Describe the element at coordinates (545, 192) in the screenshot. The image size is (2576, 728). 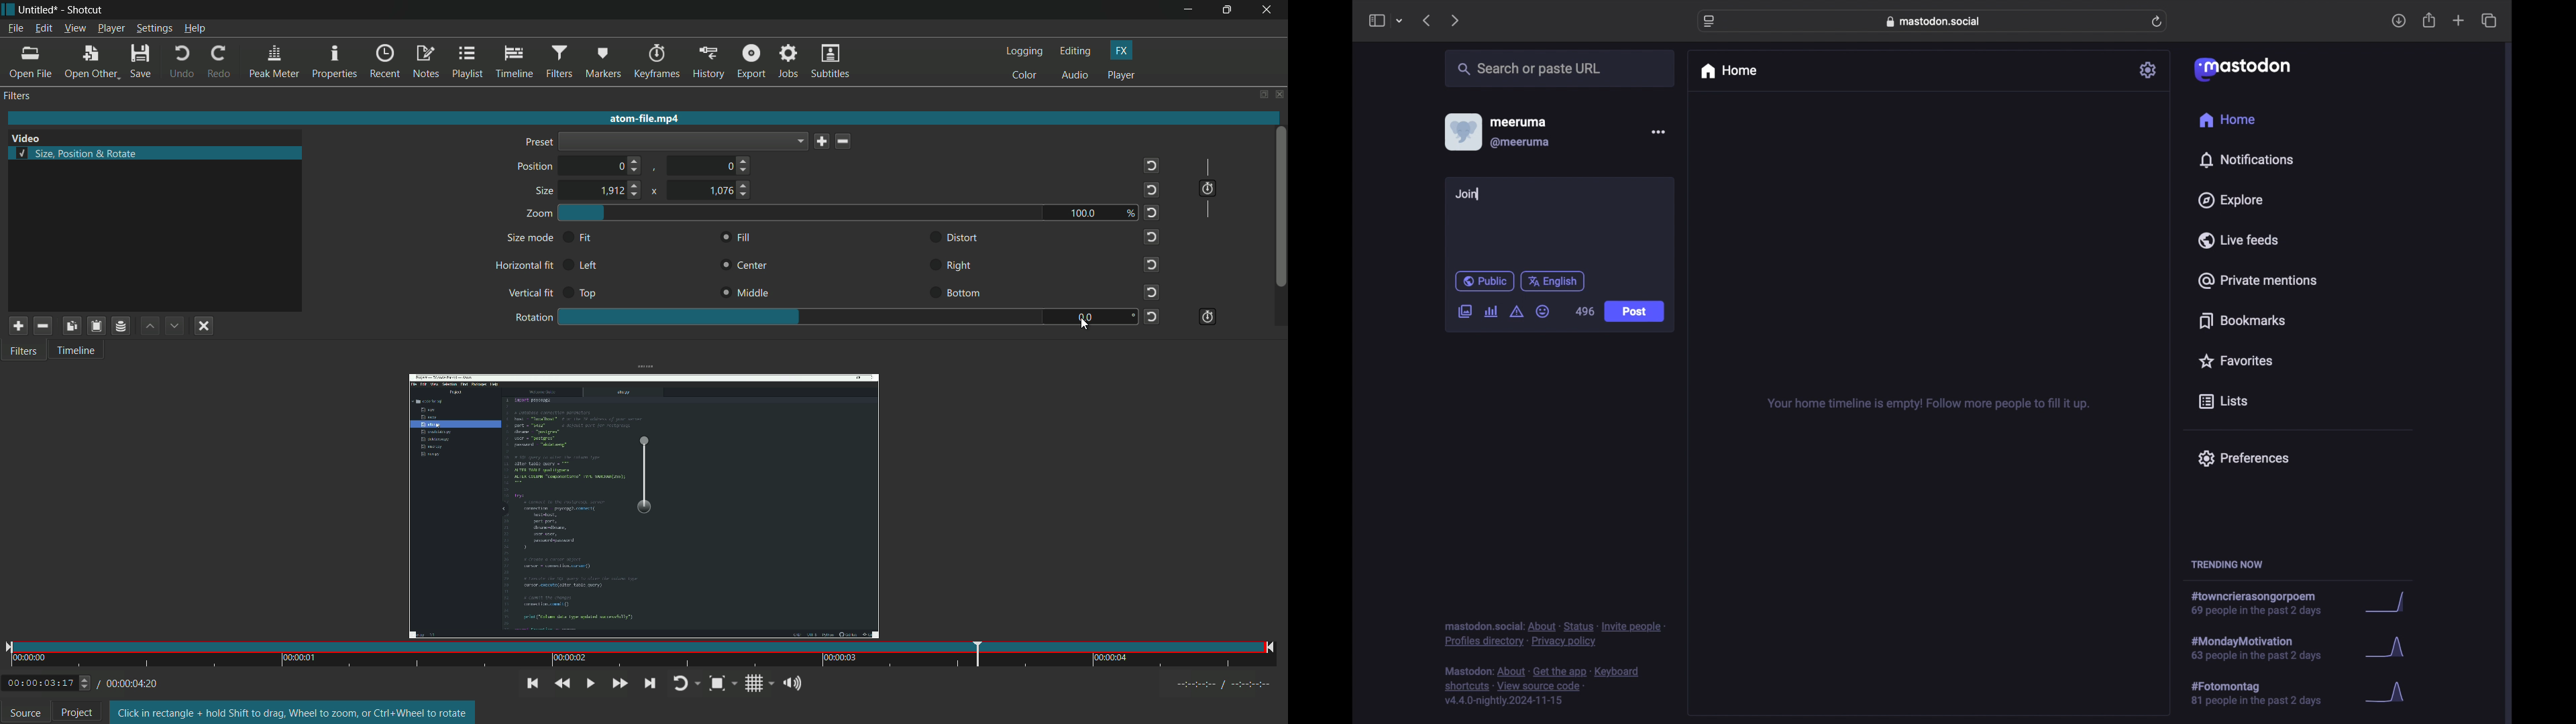
I see `size` at that location.